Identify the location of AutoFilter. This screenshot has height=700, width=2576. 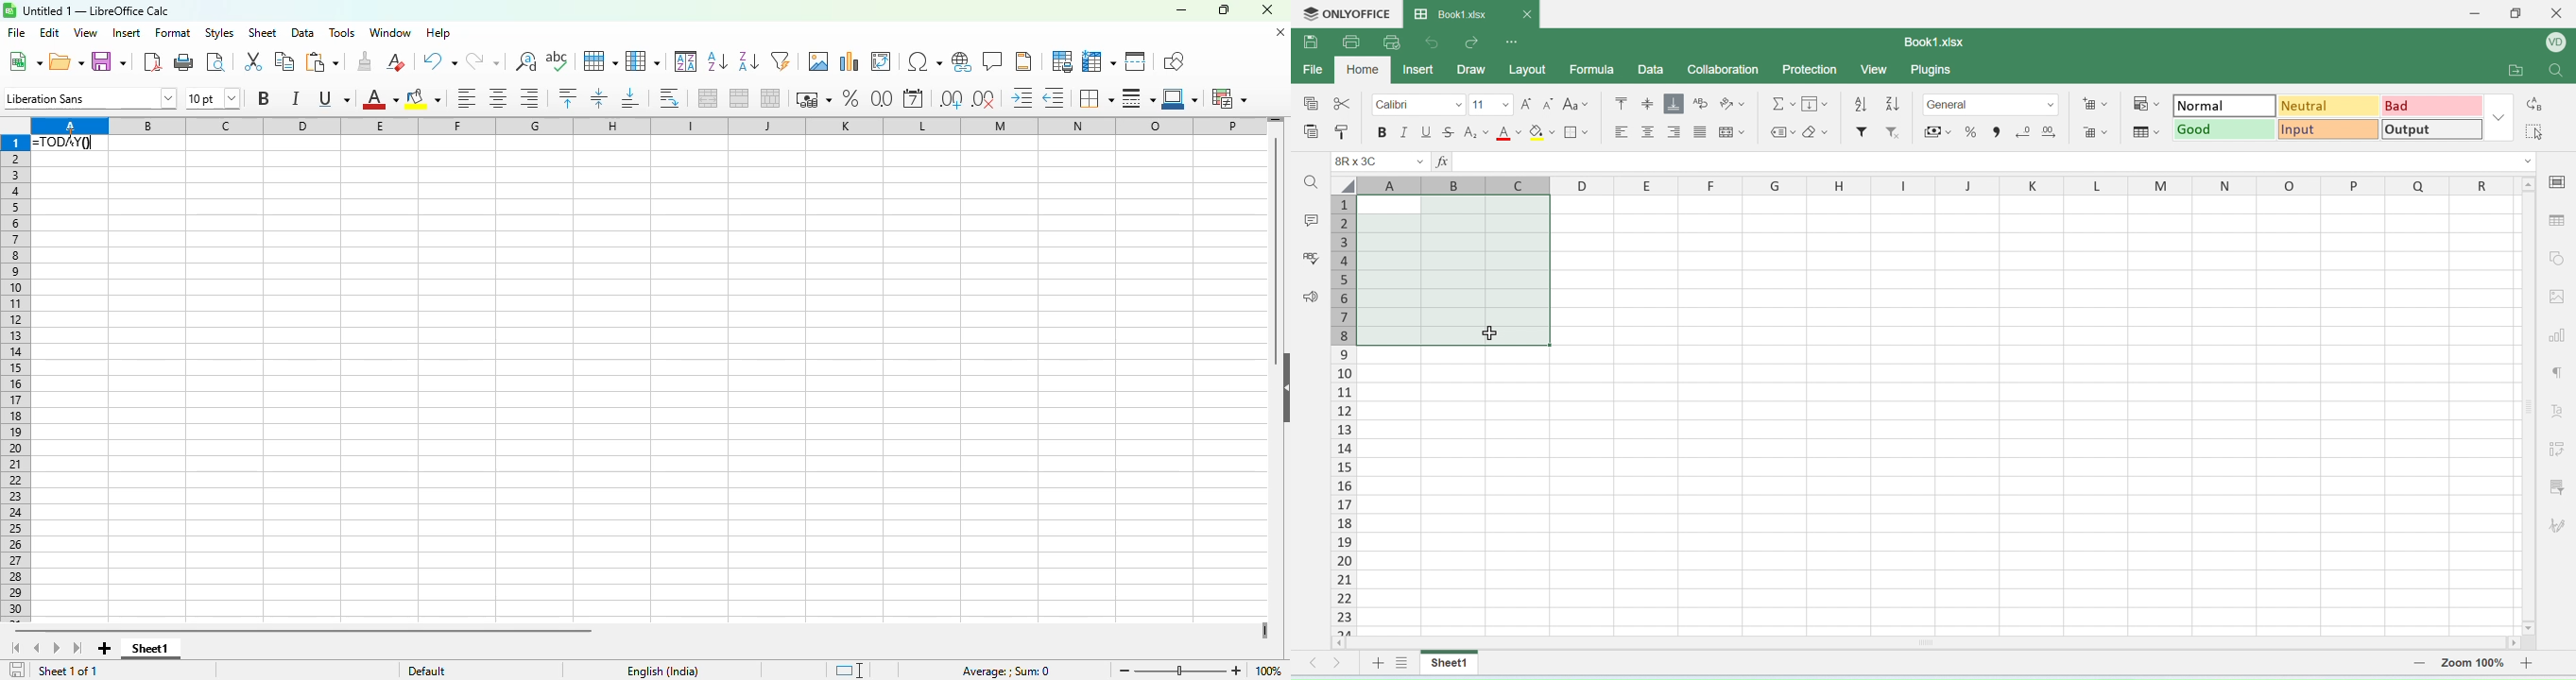
(781, 60).